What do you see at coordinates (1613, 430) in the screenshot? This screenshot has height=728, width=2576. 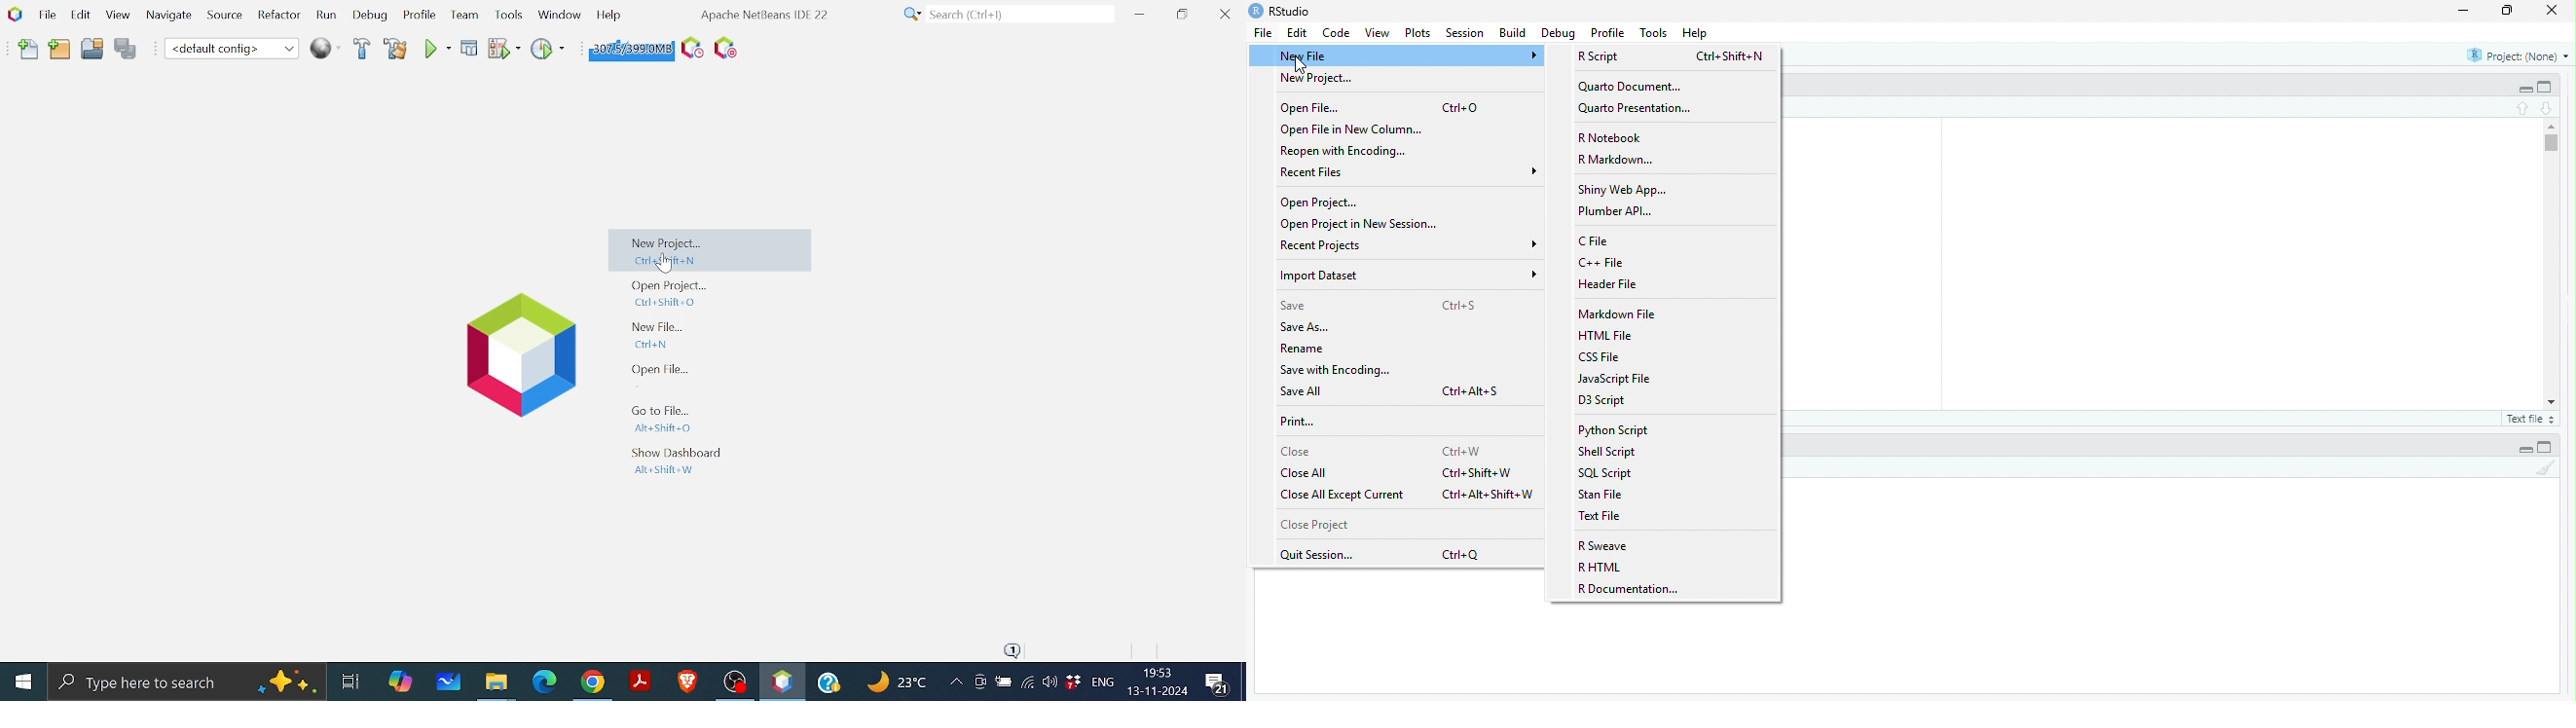 I see `Python Script` at bounding box center [1613, 430].